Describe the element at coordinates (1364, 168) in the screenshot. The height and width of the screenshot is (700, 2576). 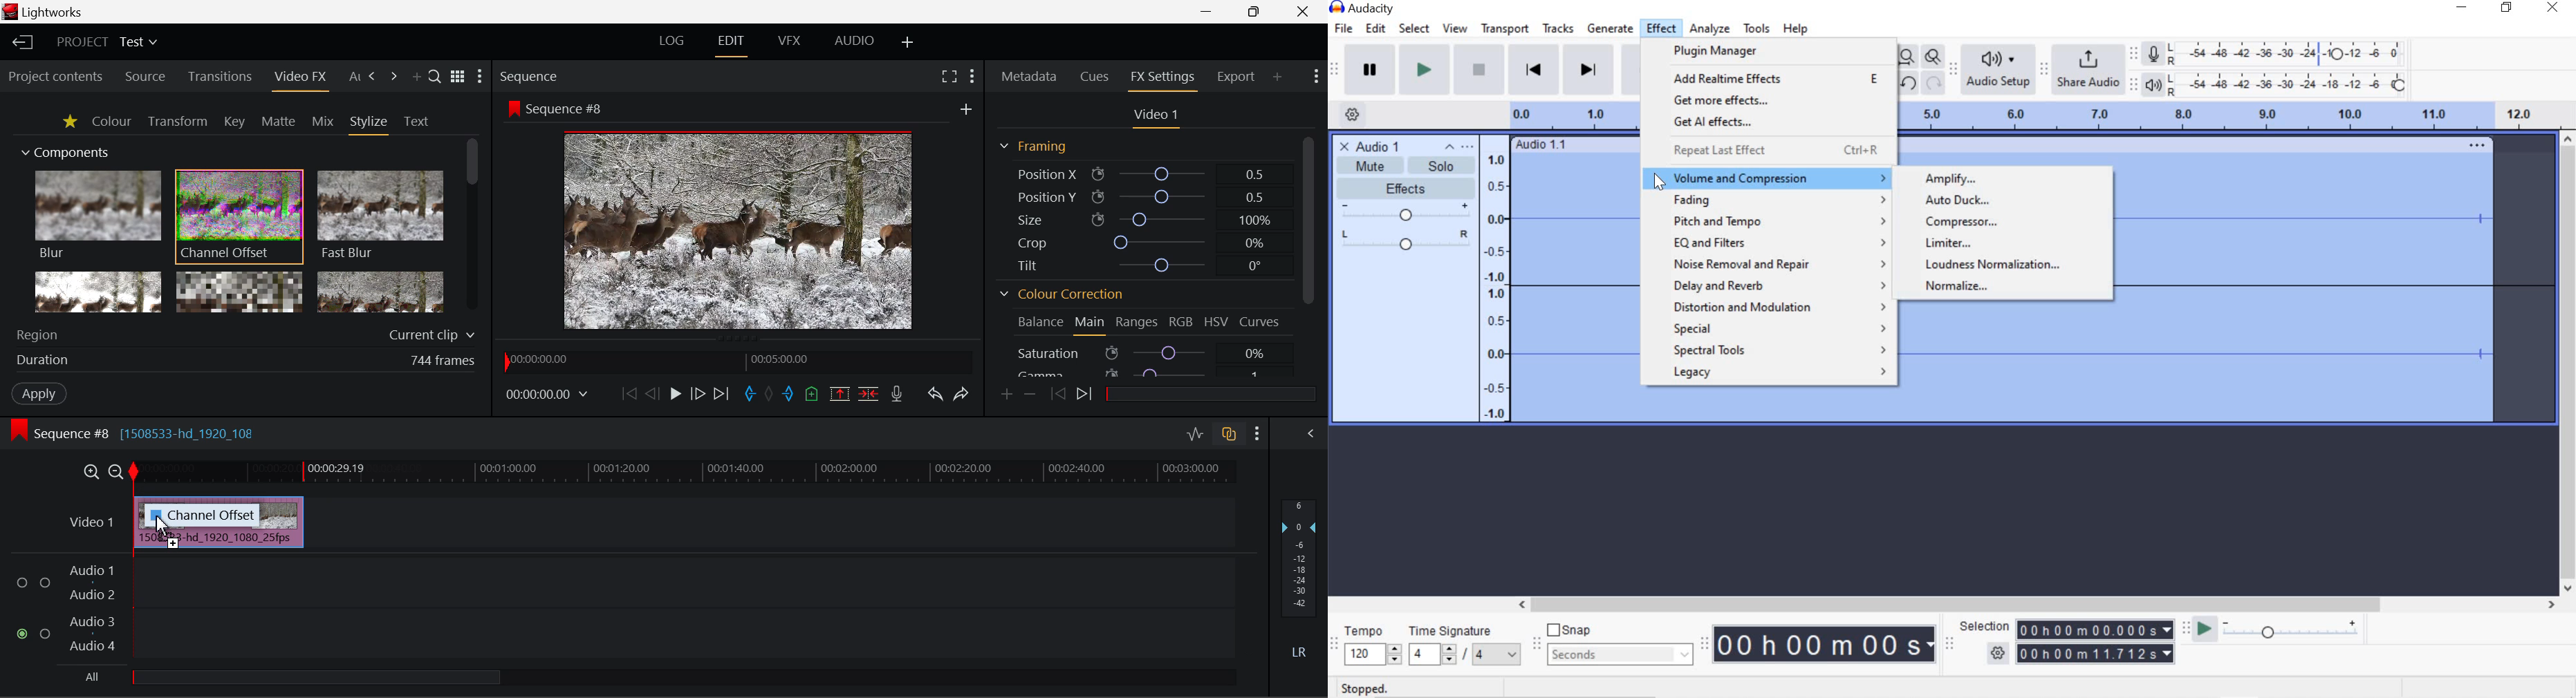
I see `MUTE` at that location.